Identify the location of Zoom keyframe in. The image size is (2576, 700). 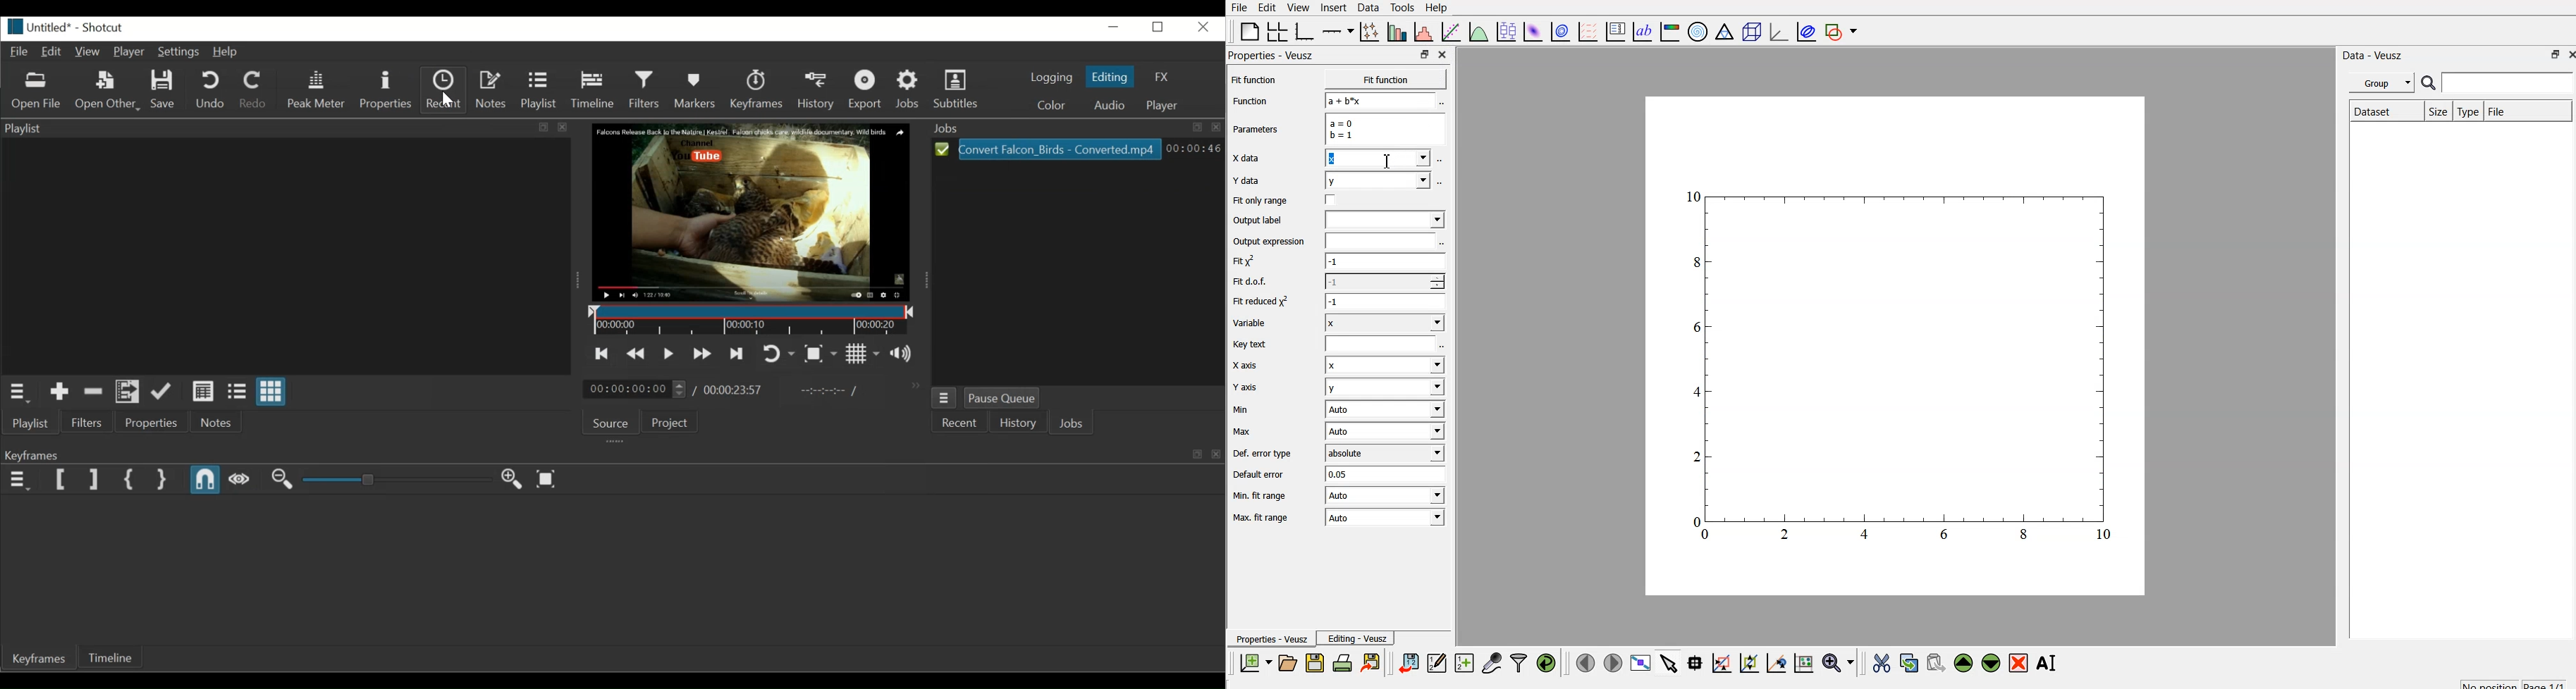
(515, 480).